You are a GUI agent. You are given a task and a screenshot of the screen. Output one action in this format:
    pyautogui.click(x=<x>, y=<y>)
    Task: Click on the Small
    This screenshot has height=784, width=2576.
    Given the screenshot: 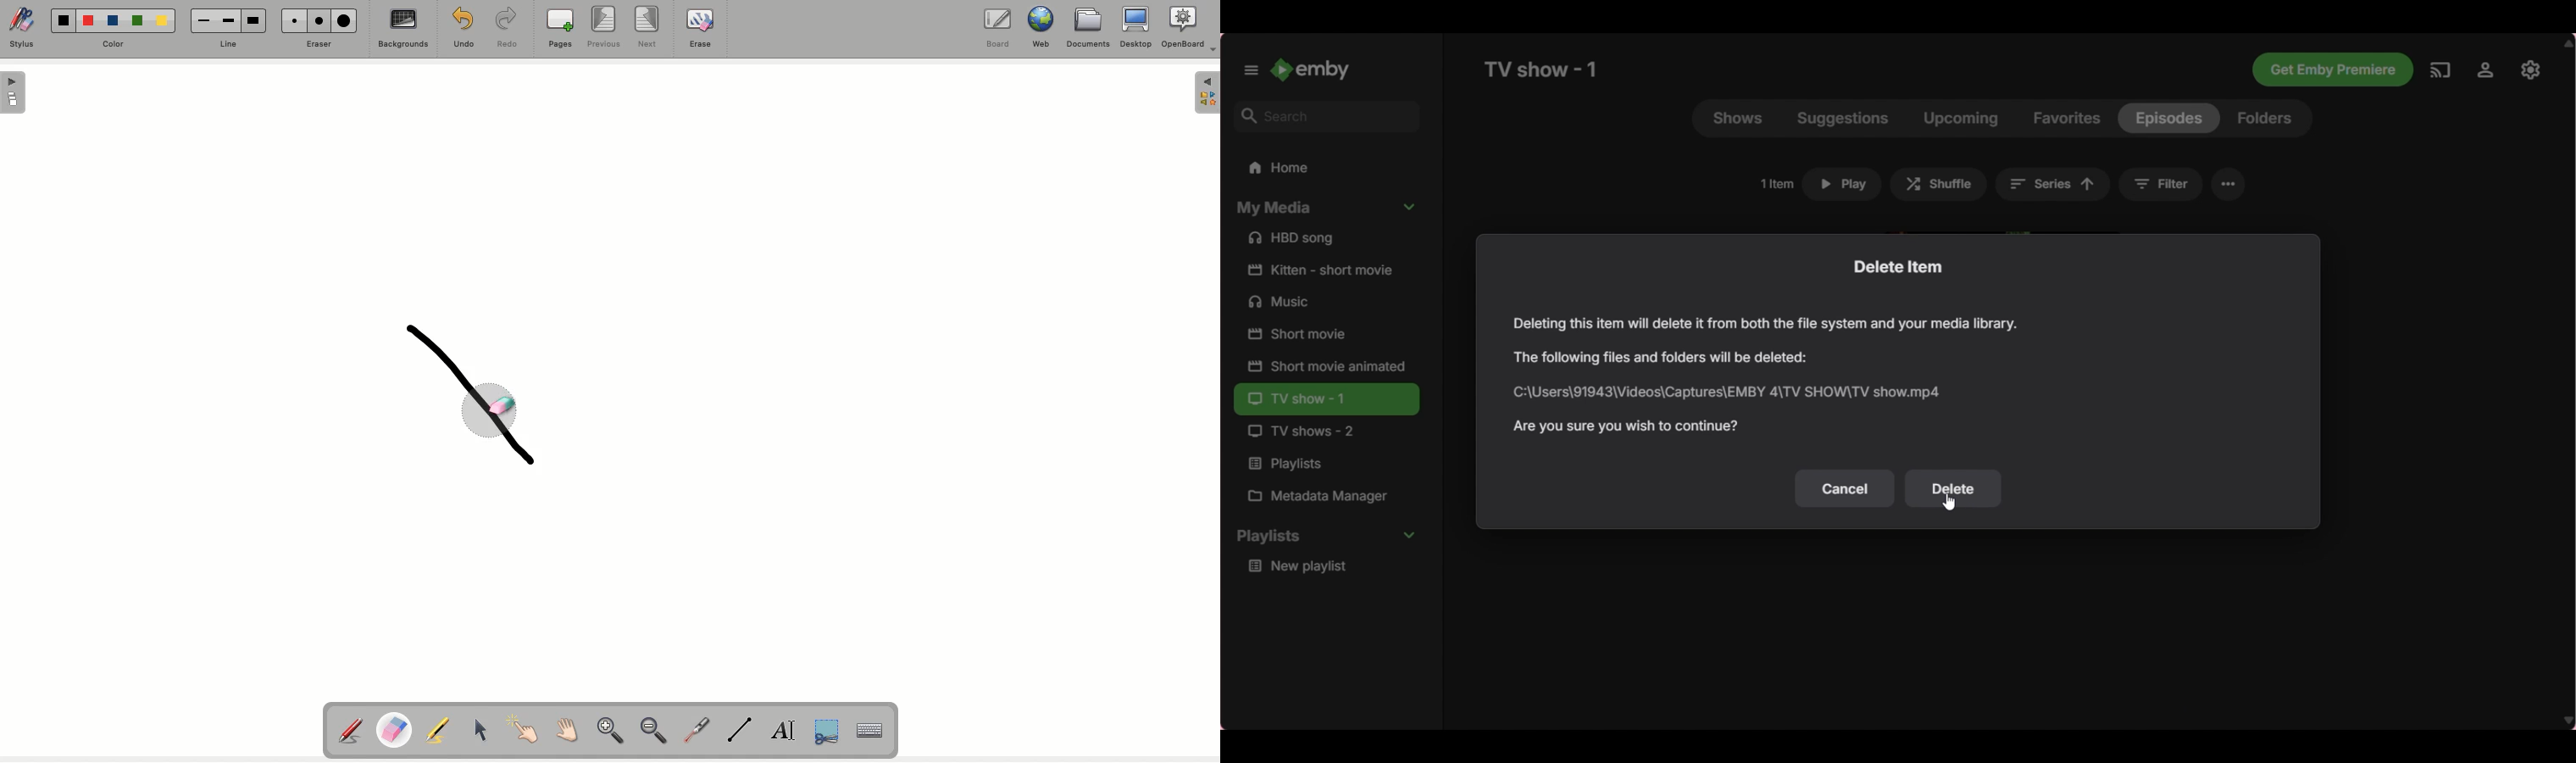 What is the action you would take?
    pyautogui.click(x=295, y=20)
    